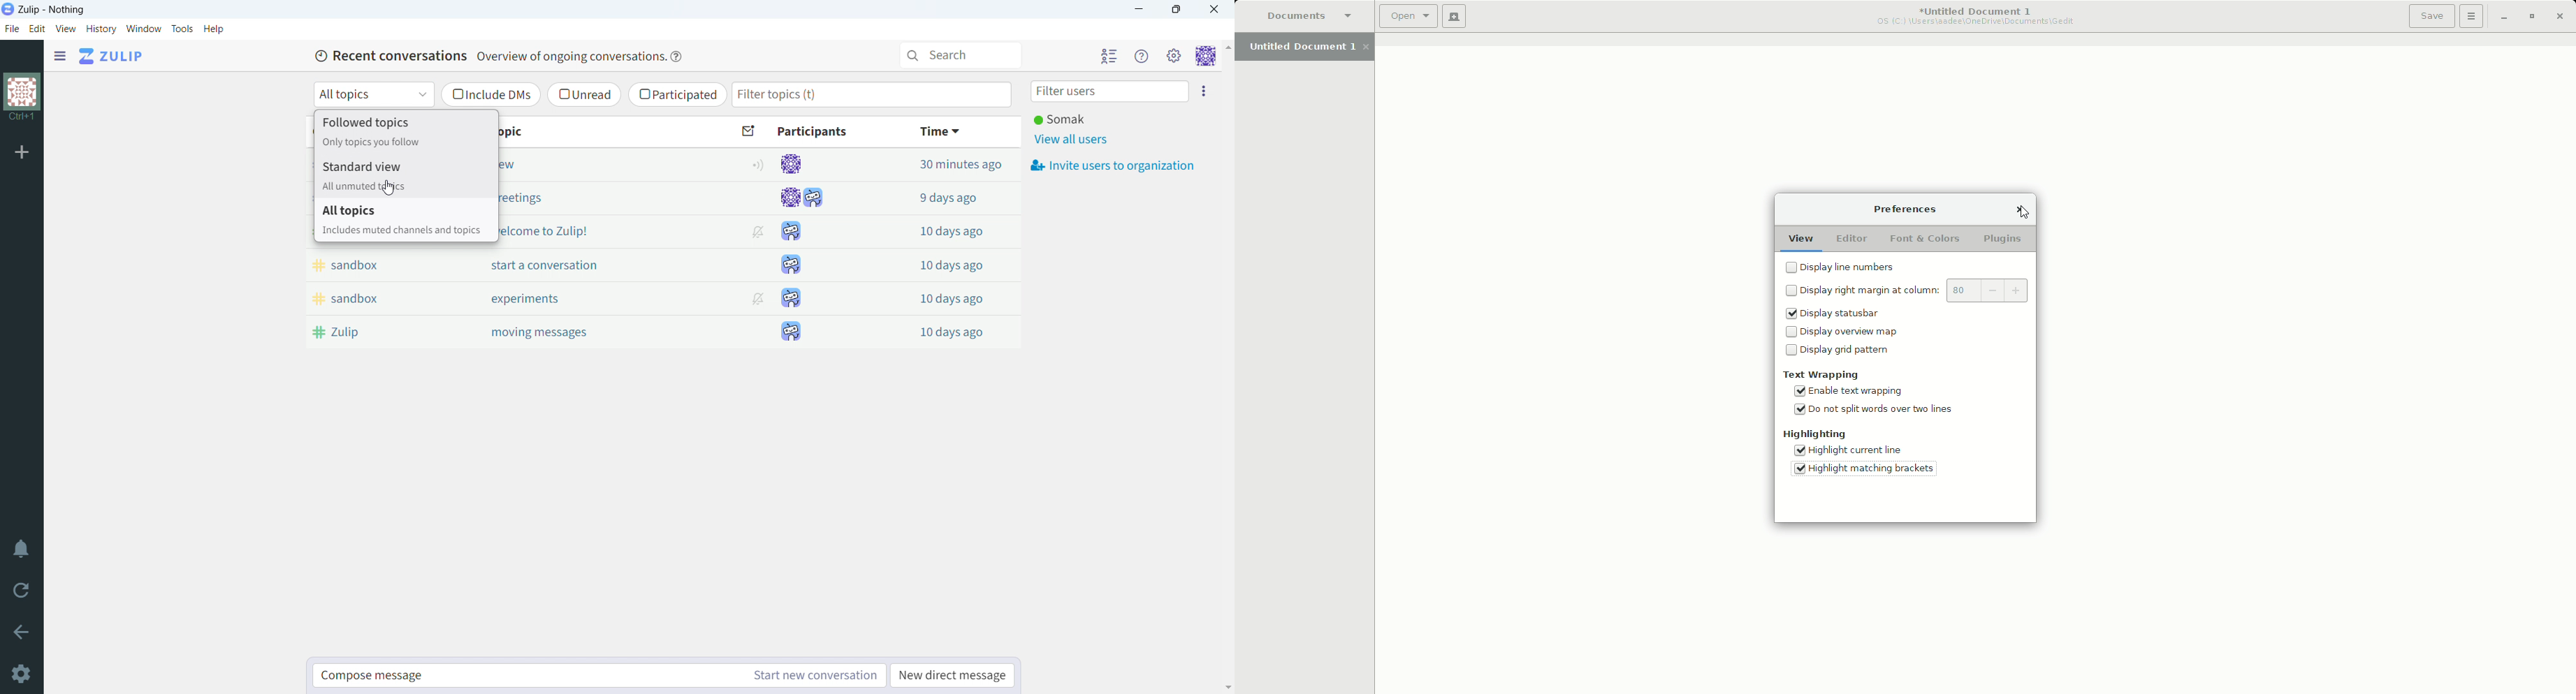 The height and width of the screenshot is (700, 2576). Describe the element at coordinates (183, 28) in the screenshot. I see `tools` at that location.